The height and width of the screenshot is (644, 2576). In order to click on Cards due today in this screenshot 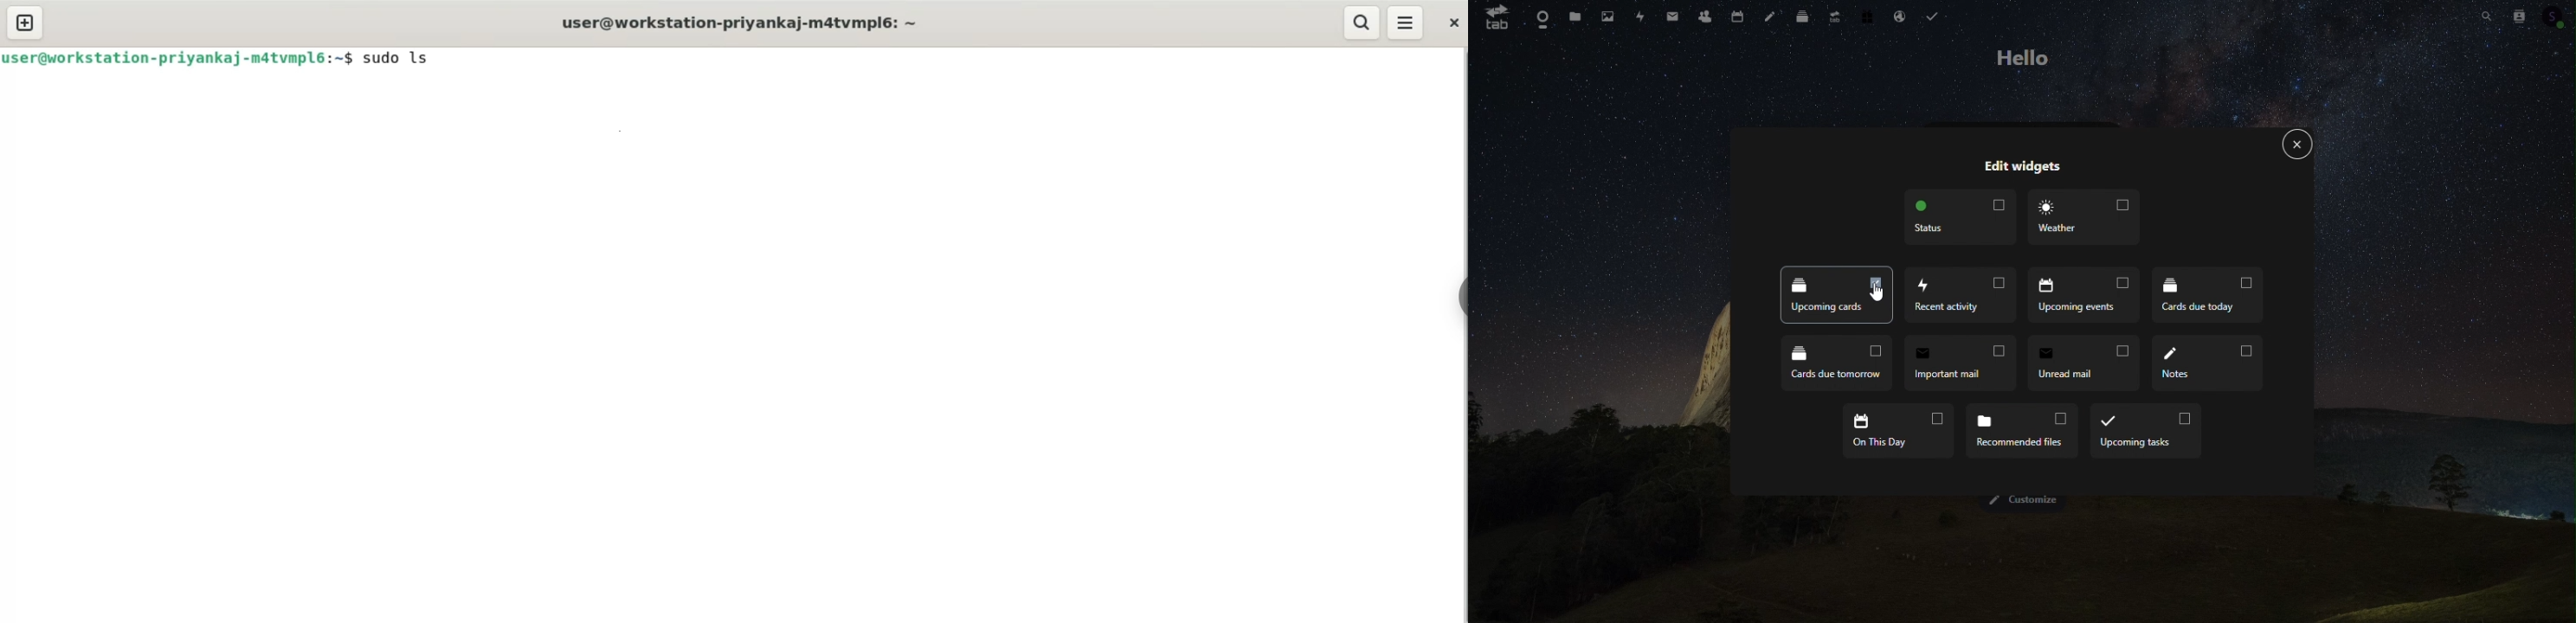, I will do `click(2207, 294)`.